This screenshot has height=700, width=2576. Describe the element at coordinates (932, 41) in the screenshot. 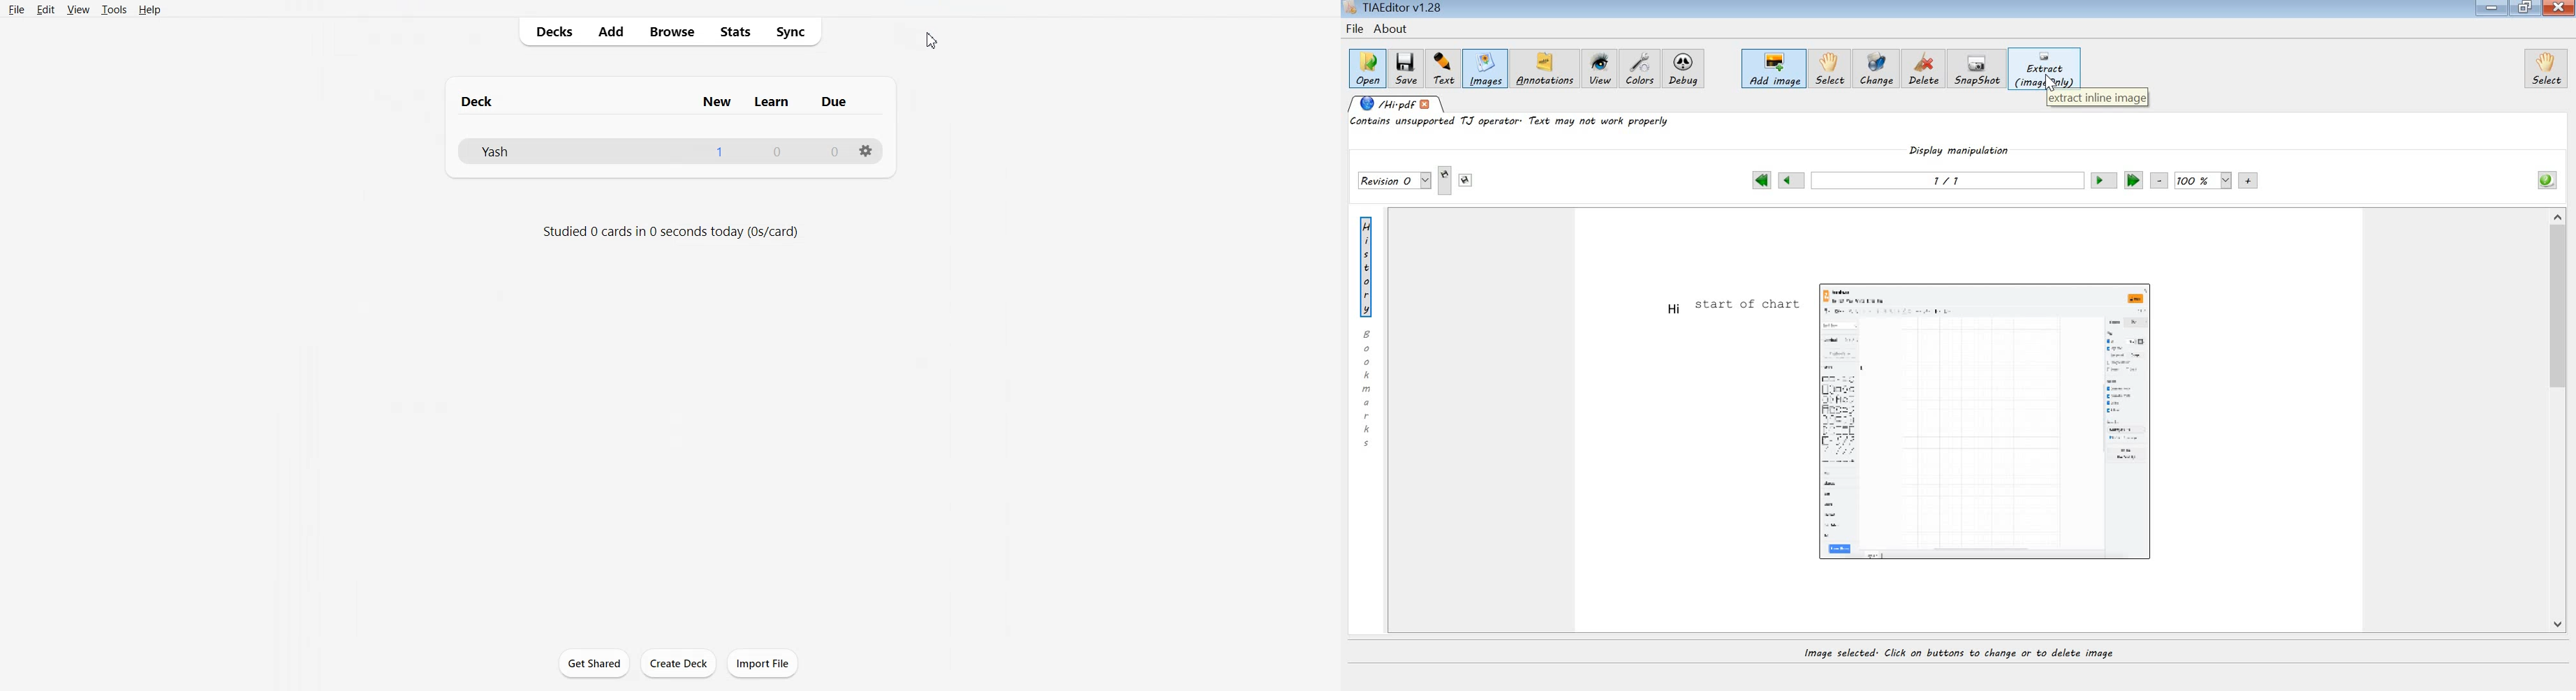

I see `Cursor` at that location.